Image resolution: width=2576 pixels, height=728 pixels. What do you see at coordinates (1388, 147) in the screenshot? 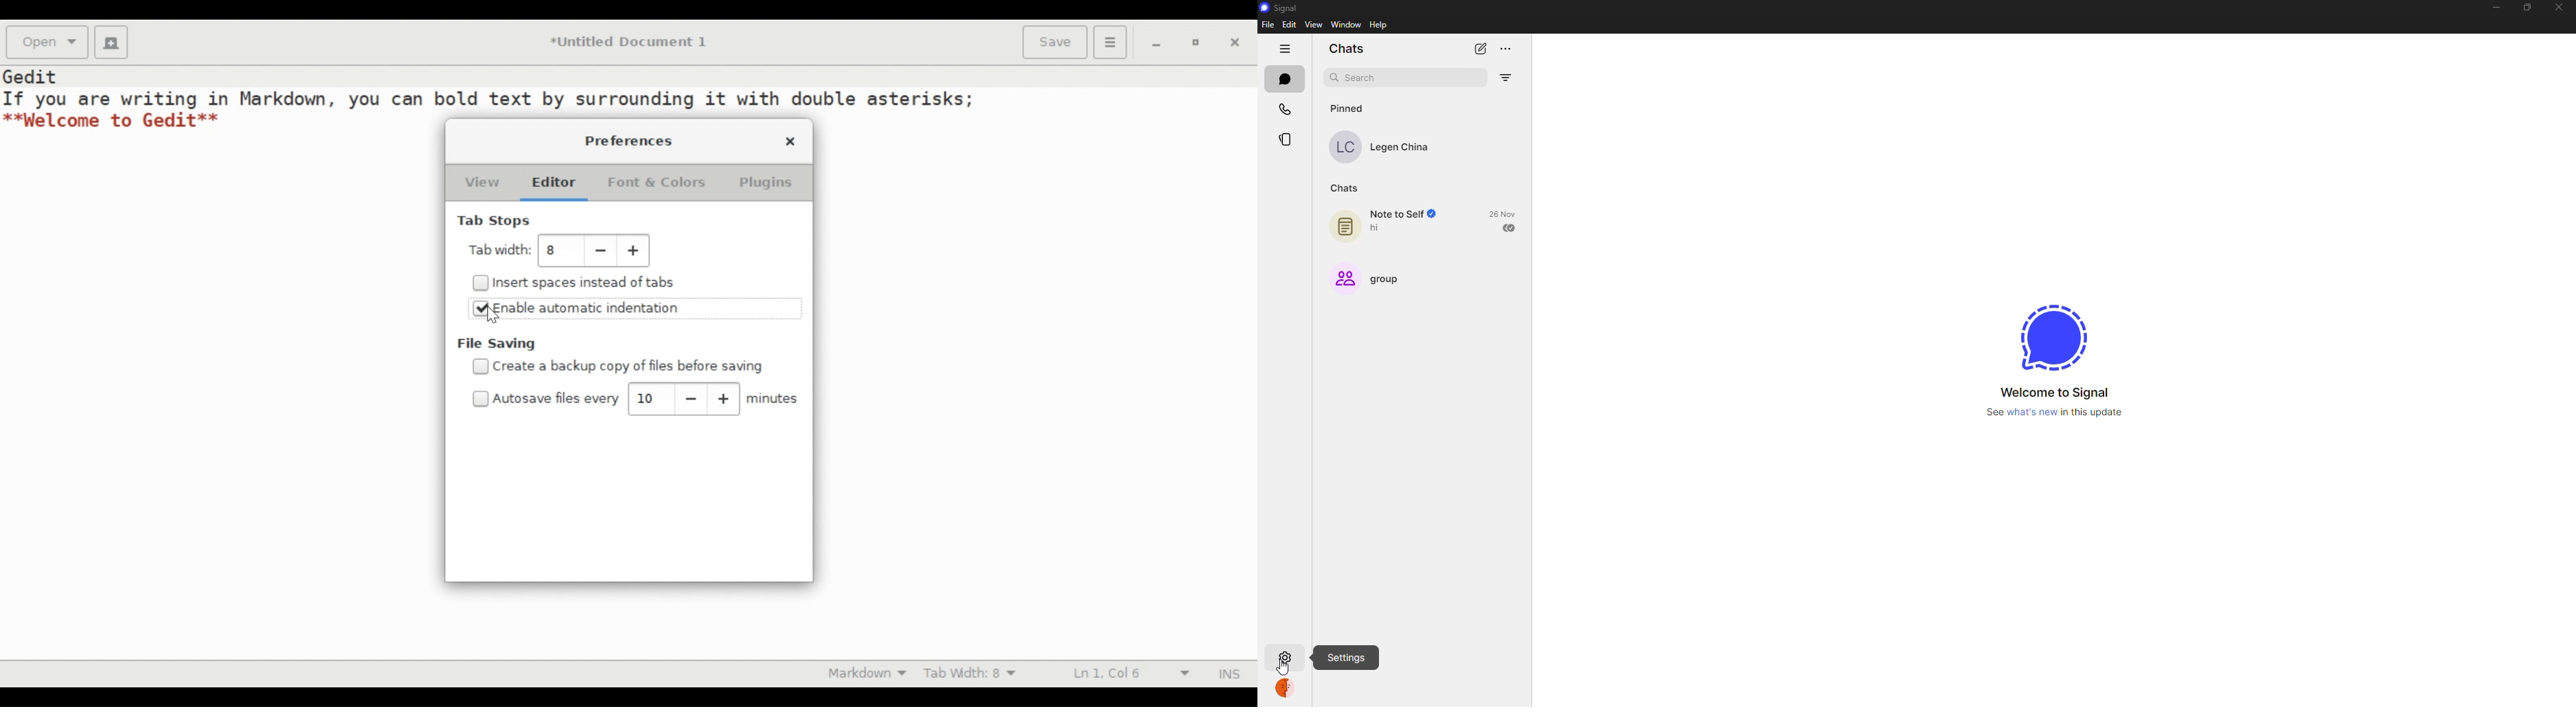
I see `contact` at bounding box center [1388, 147].